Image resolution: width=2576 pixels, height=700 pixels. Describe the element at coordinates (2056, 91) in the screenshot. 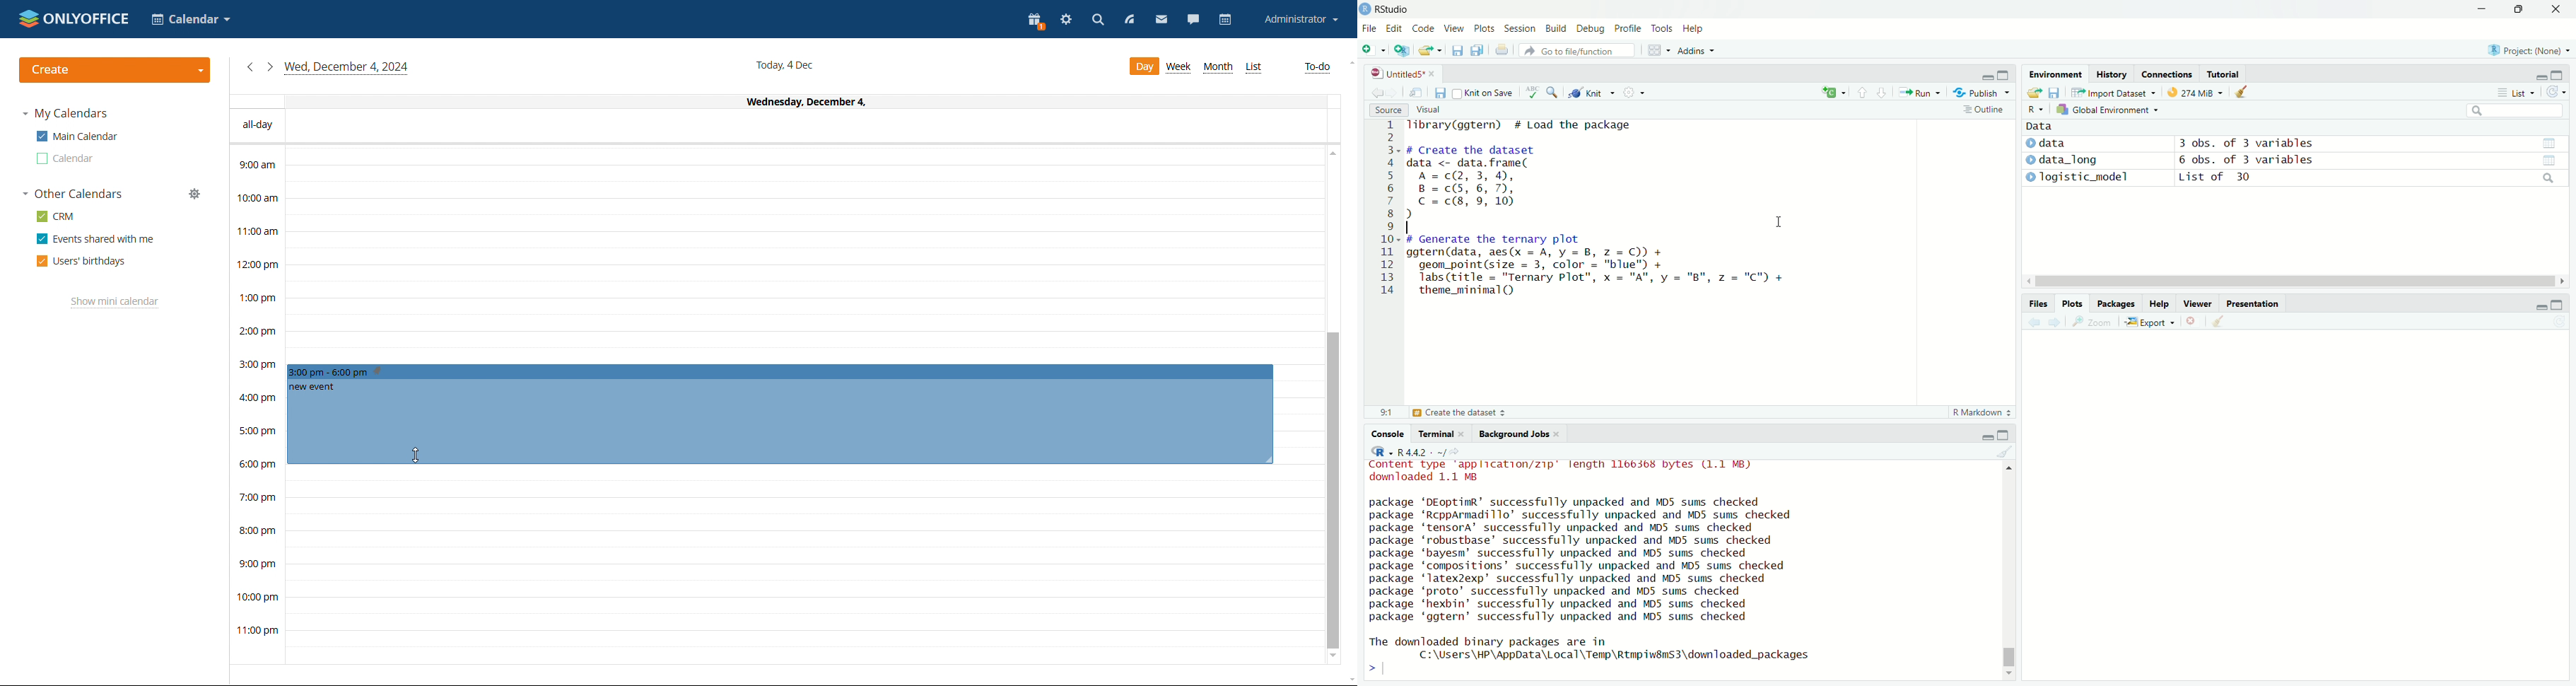

I see `save` at that location.